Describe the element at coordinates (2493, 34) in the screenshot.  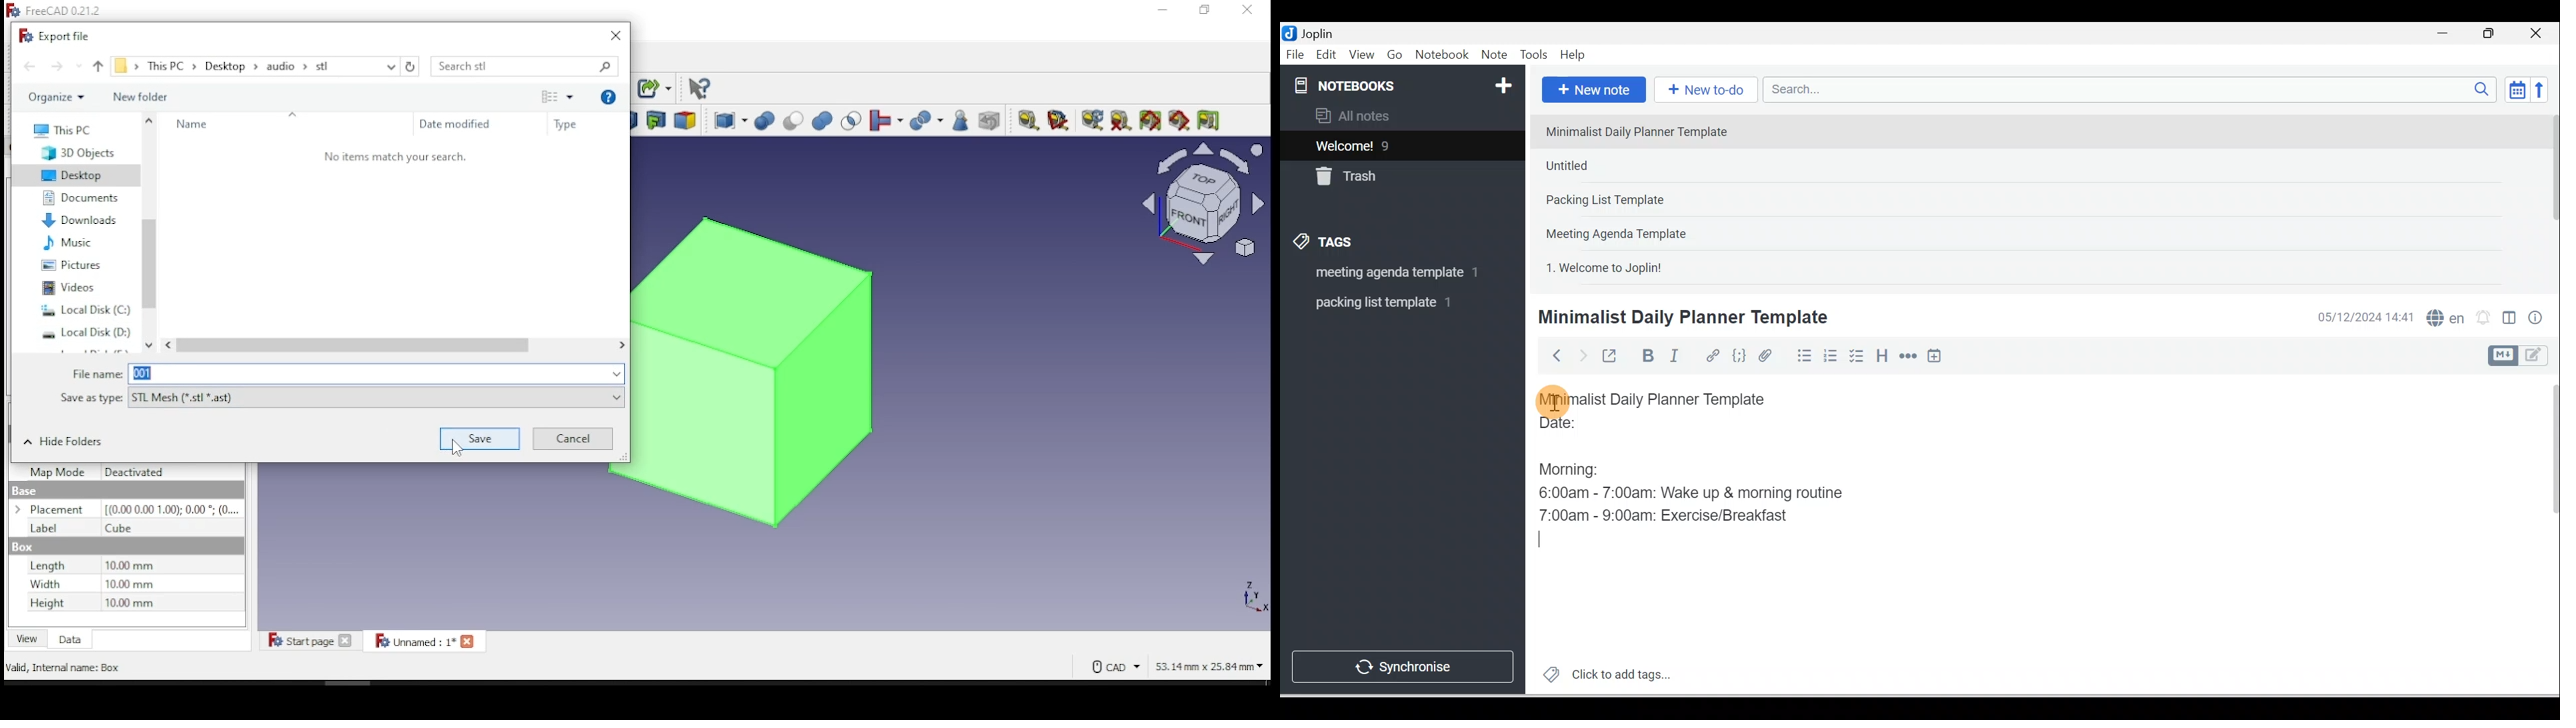
I see `Maximise` at that location.